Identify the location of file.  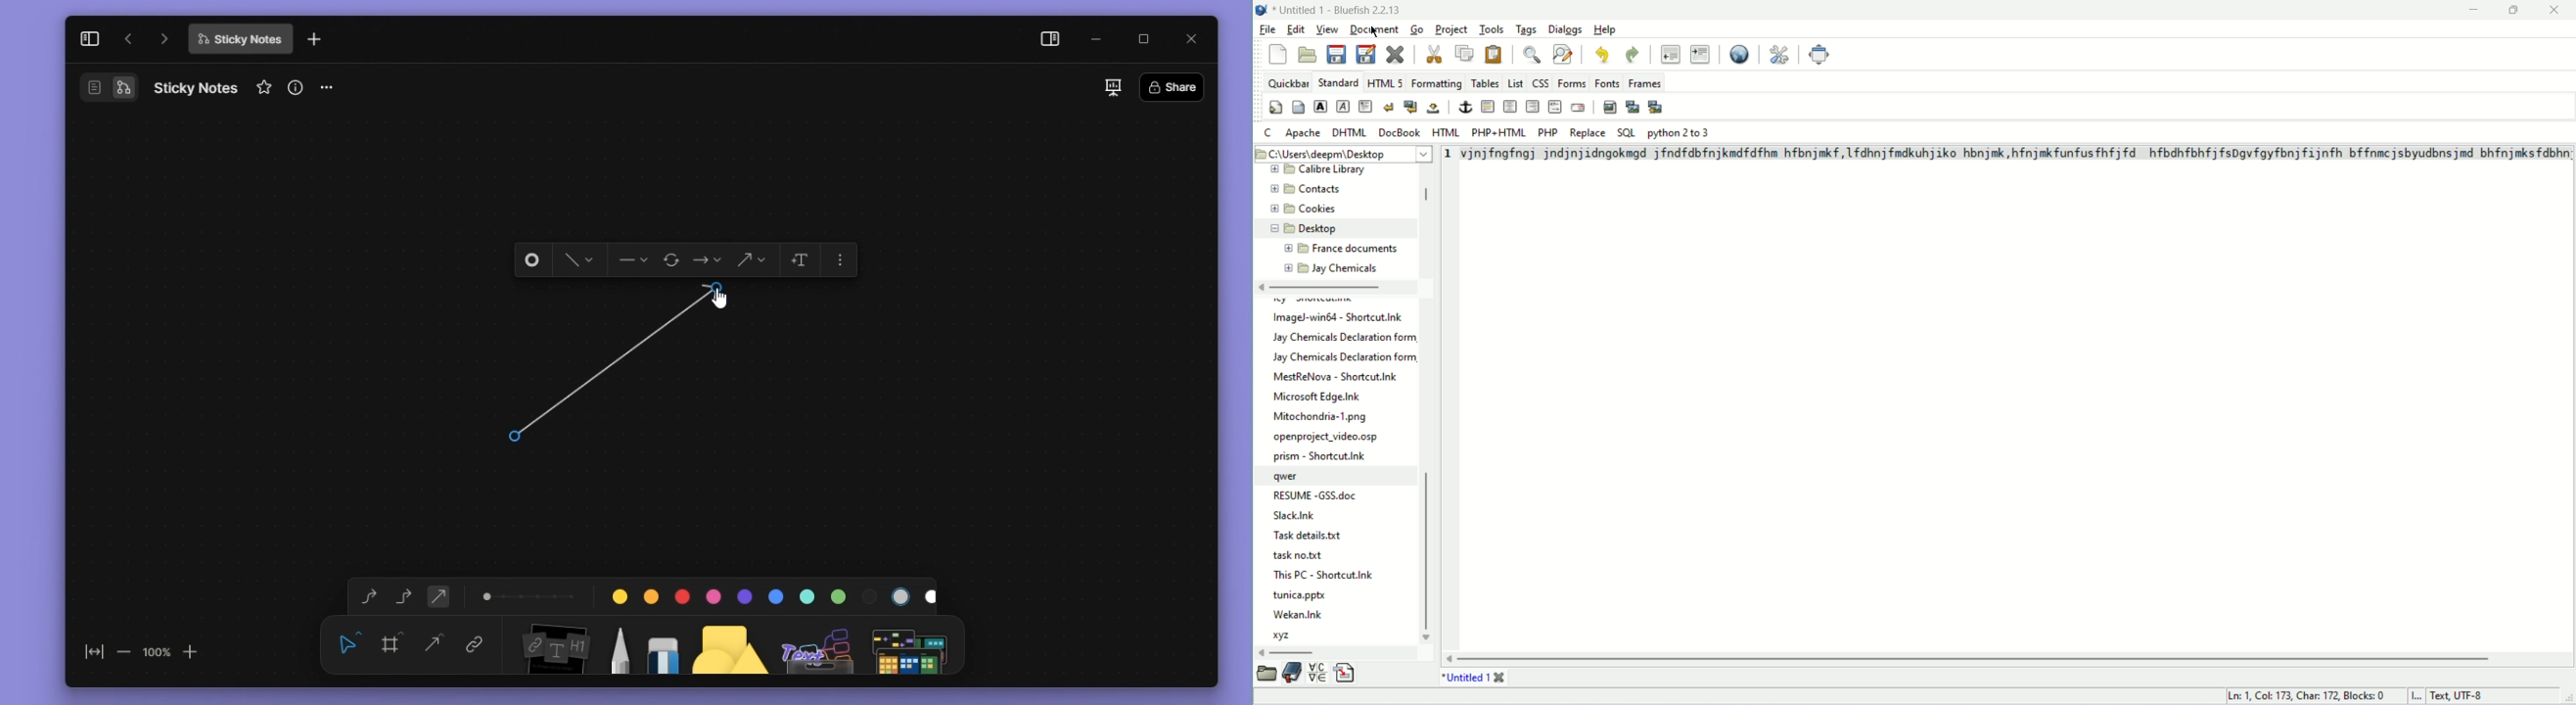
(1269, 29).